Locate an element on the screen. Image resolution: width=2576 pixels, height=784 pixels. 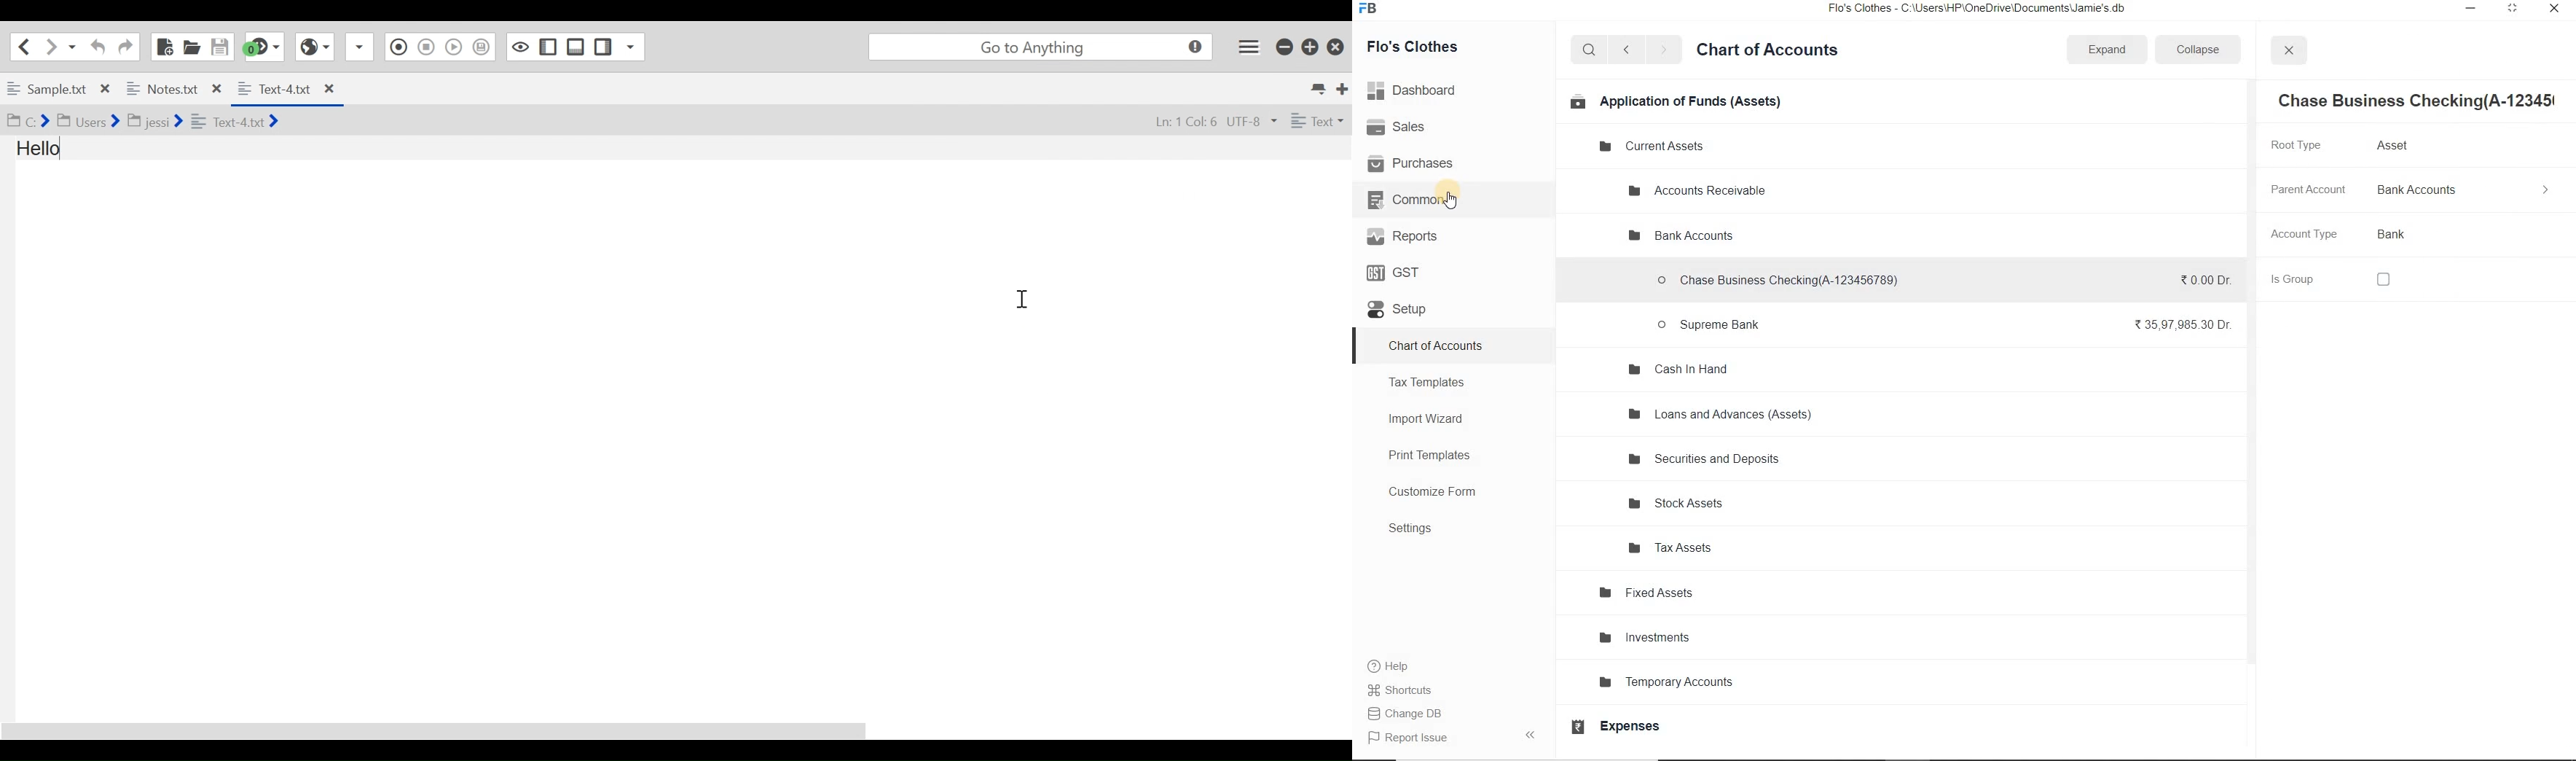
Customize Form is located at coordinates (1439, 493).